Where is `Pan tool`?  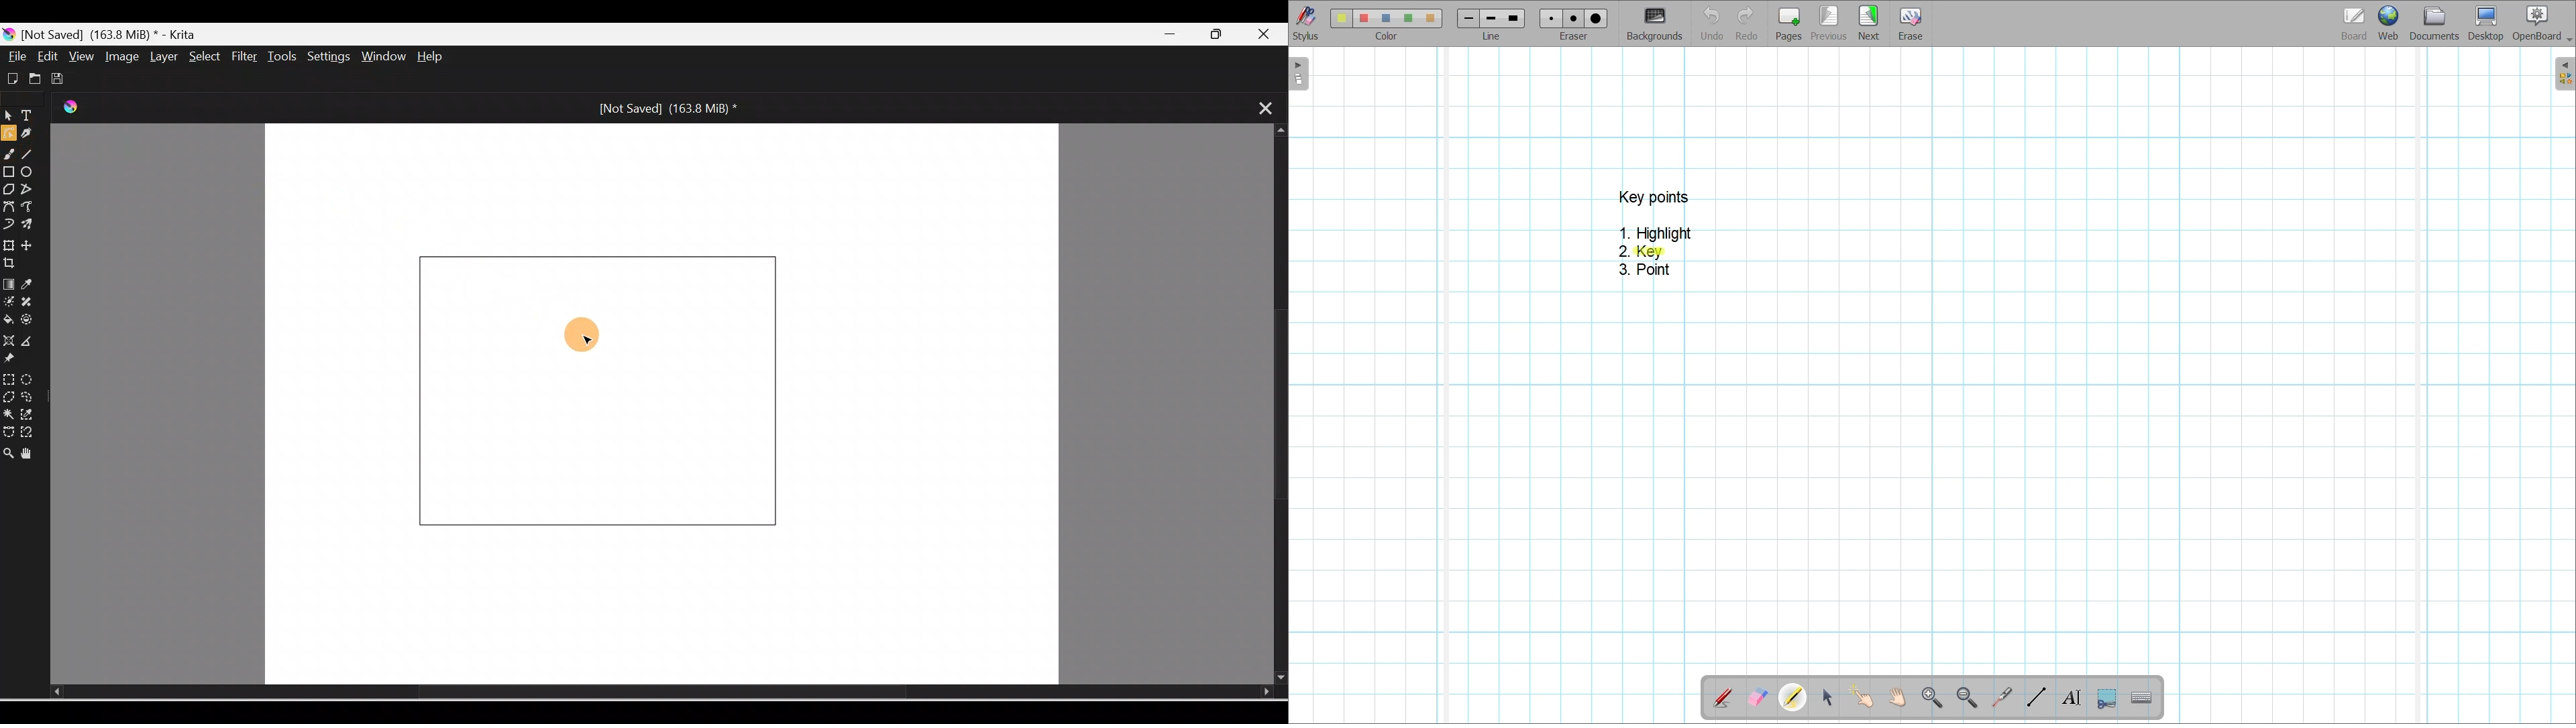
Pan tool is located at coordinates (30, 451).